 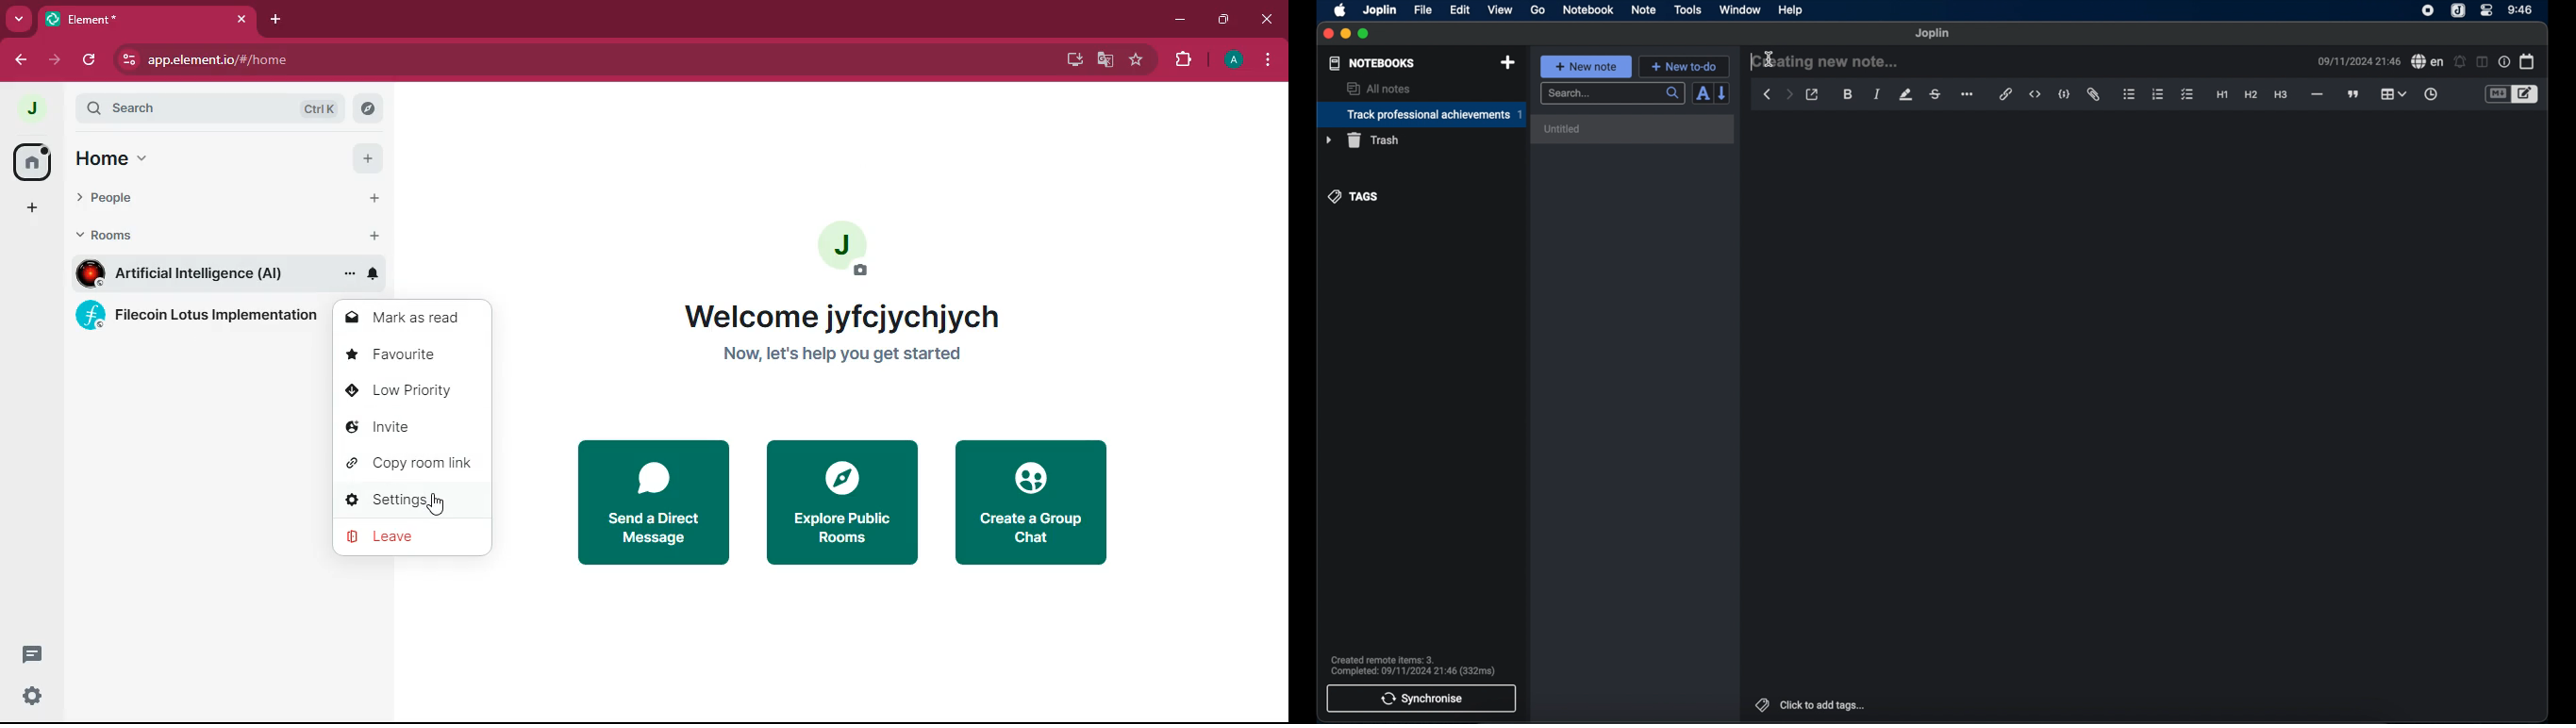 I want to click on close, so click(x=1328, y=34).